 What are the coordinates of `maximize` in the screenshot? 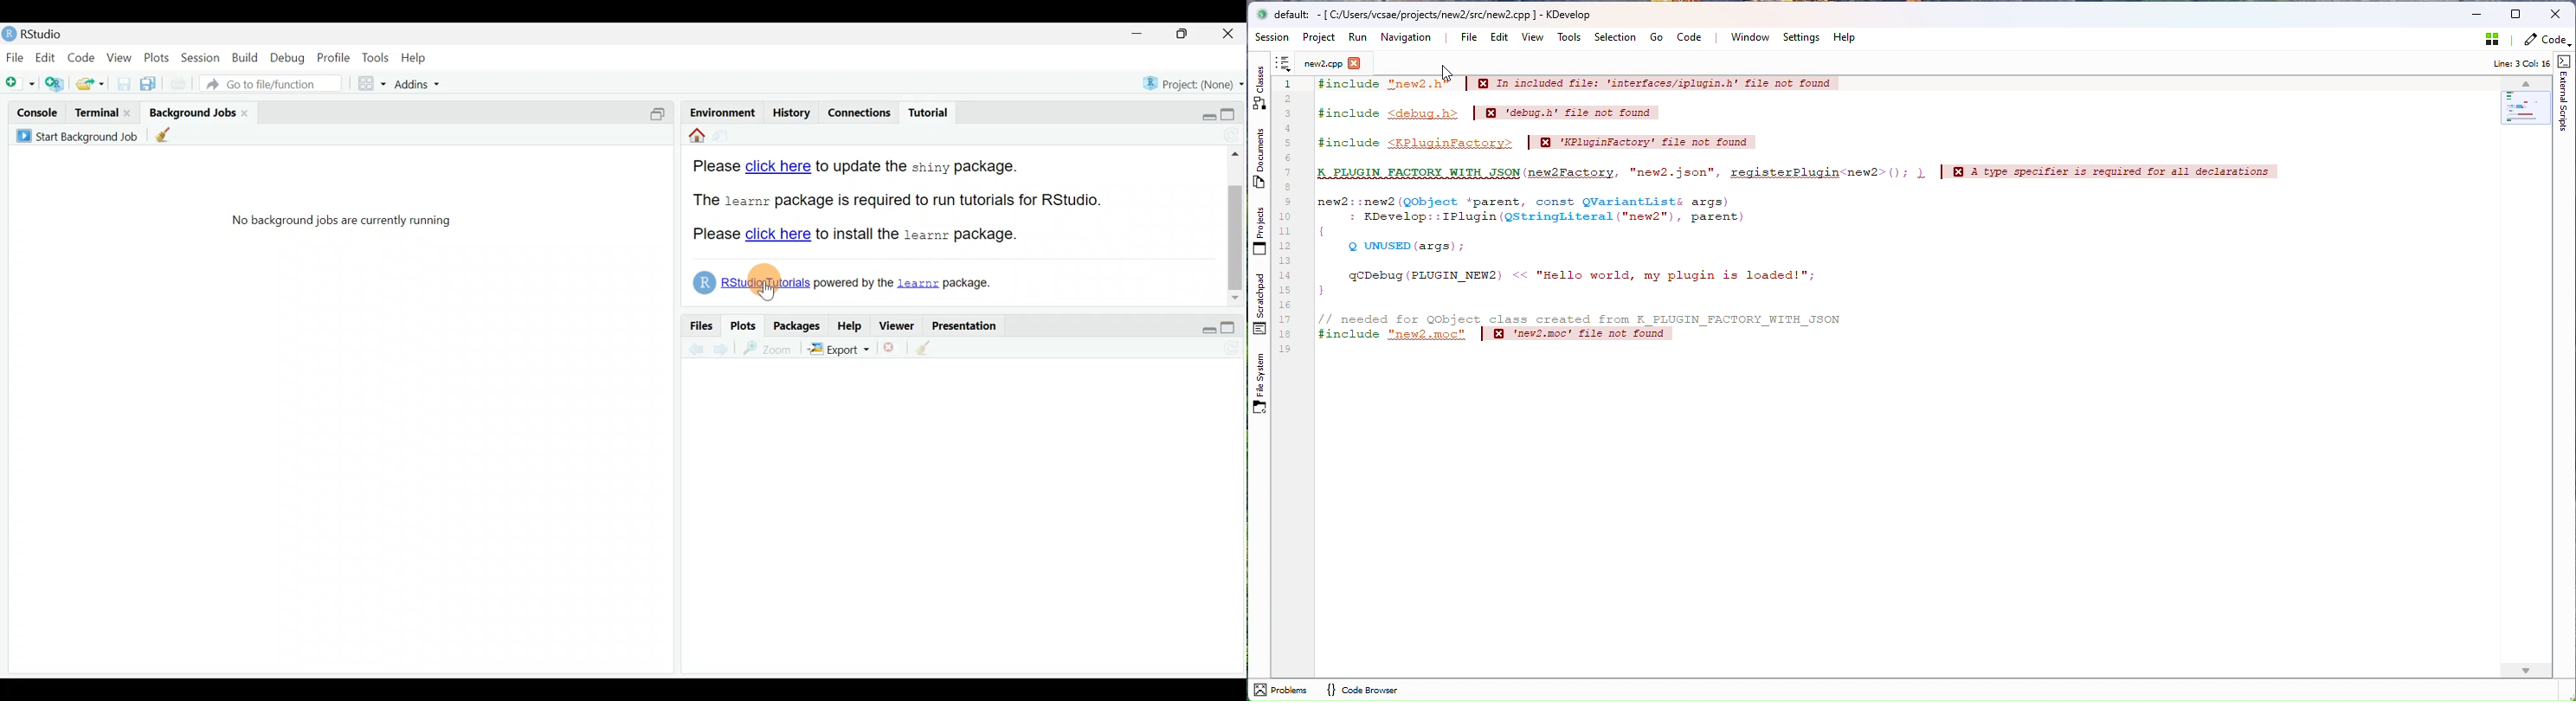 It's located at (1232, 326).